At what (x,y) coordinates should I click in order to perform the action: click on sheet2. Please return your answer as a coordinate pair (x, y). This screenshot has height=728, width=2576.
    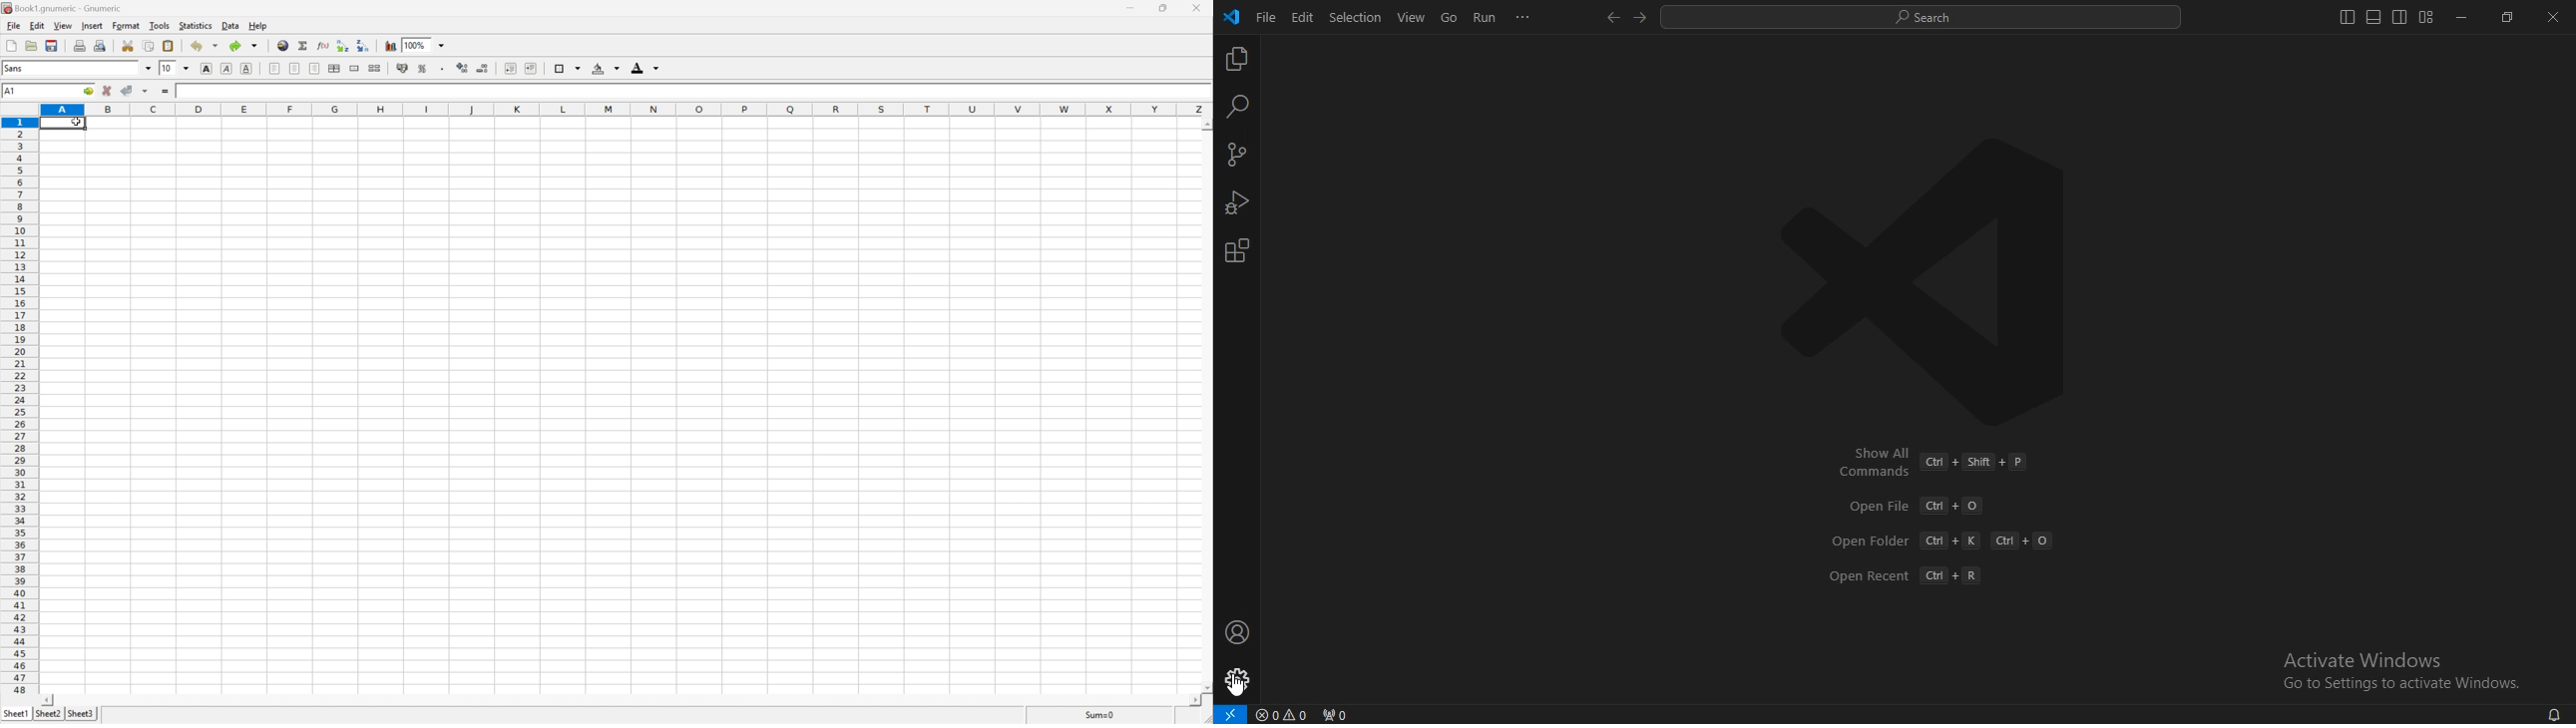
    Looking at the image, I should click on (47, 716).